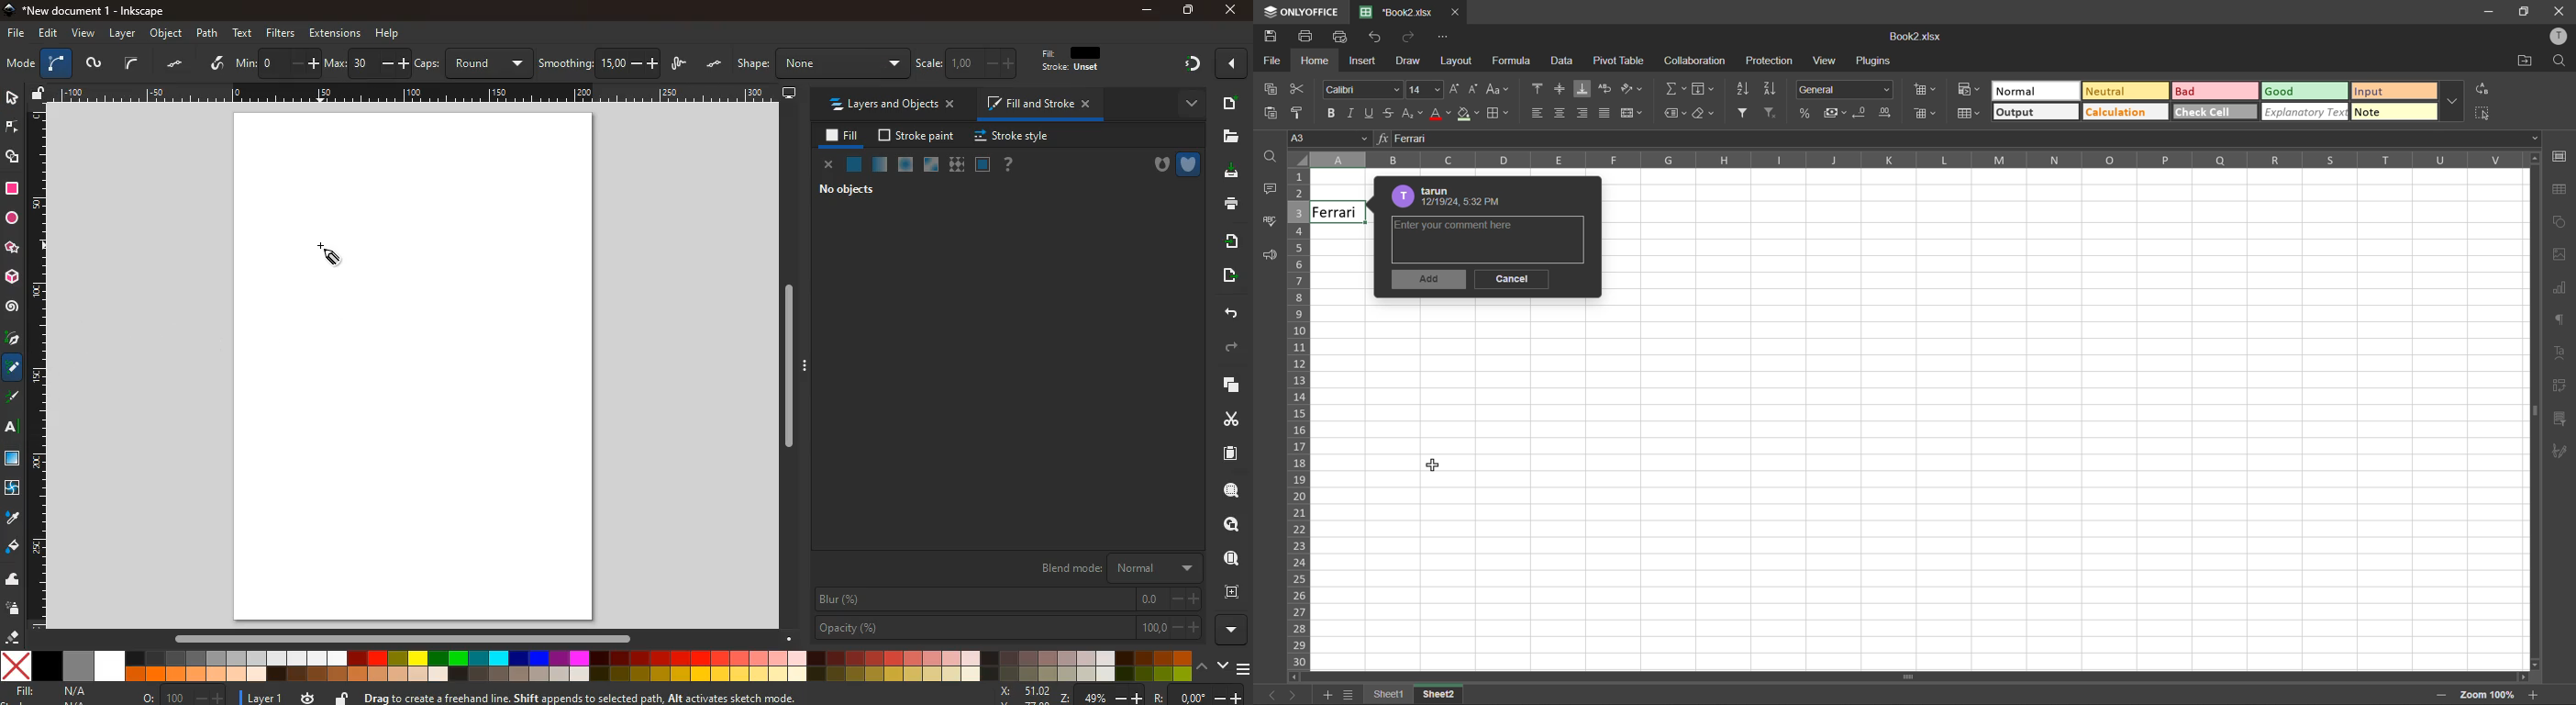 The image size is (2576, 728). What do you see at coordinates (1158, 166) in the screenshot?
I see `hole` at bounding box center [1158, 166].